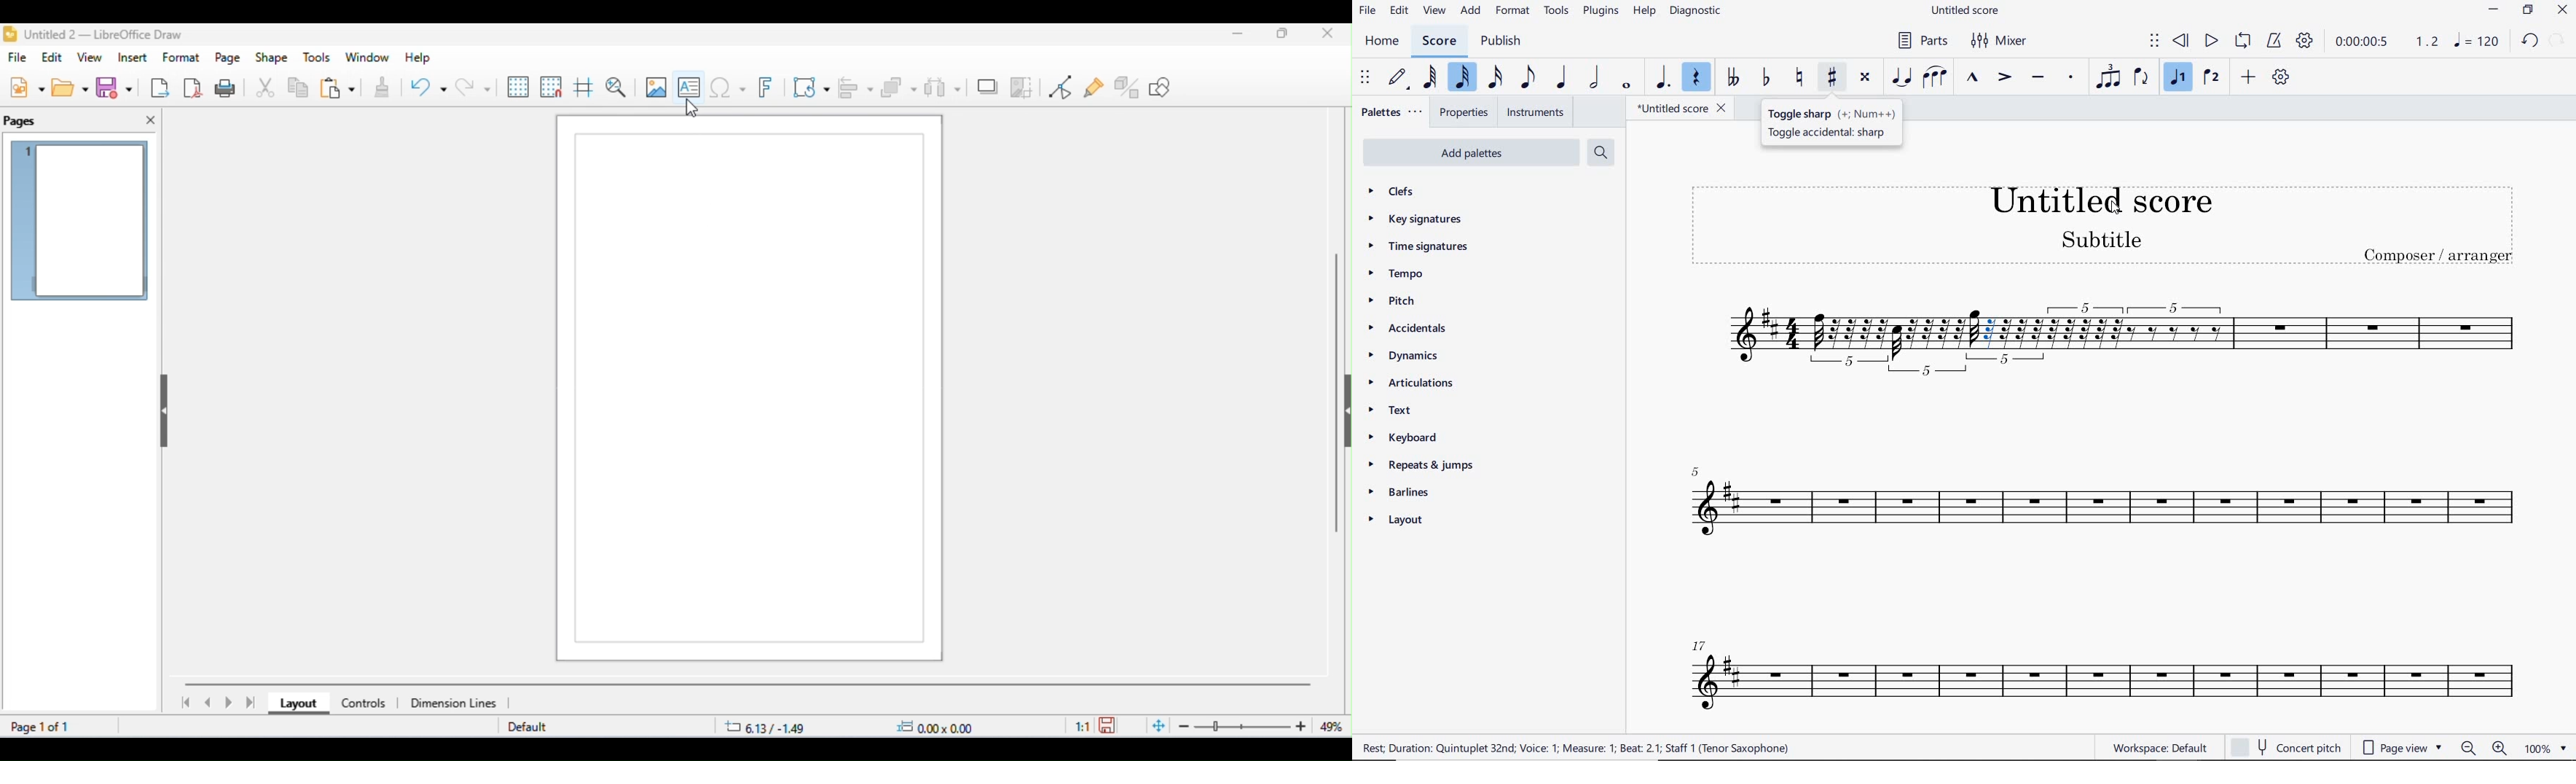 The image size is (2576, 784). I want to click on PROPERTIES, so click(1465, 113).